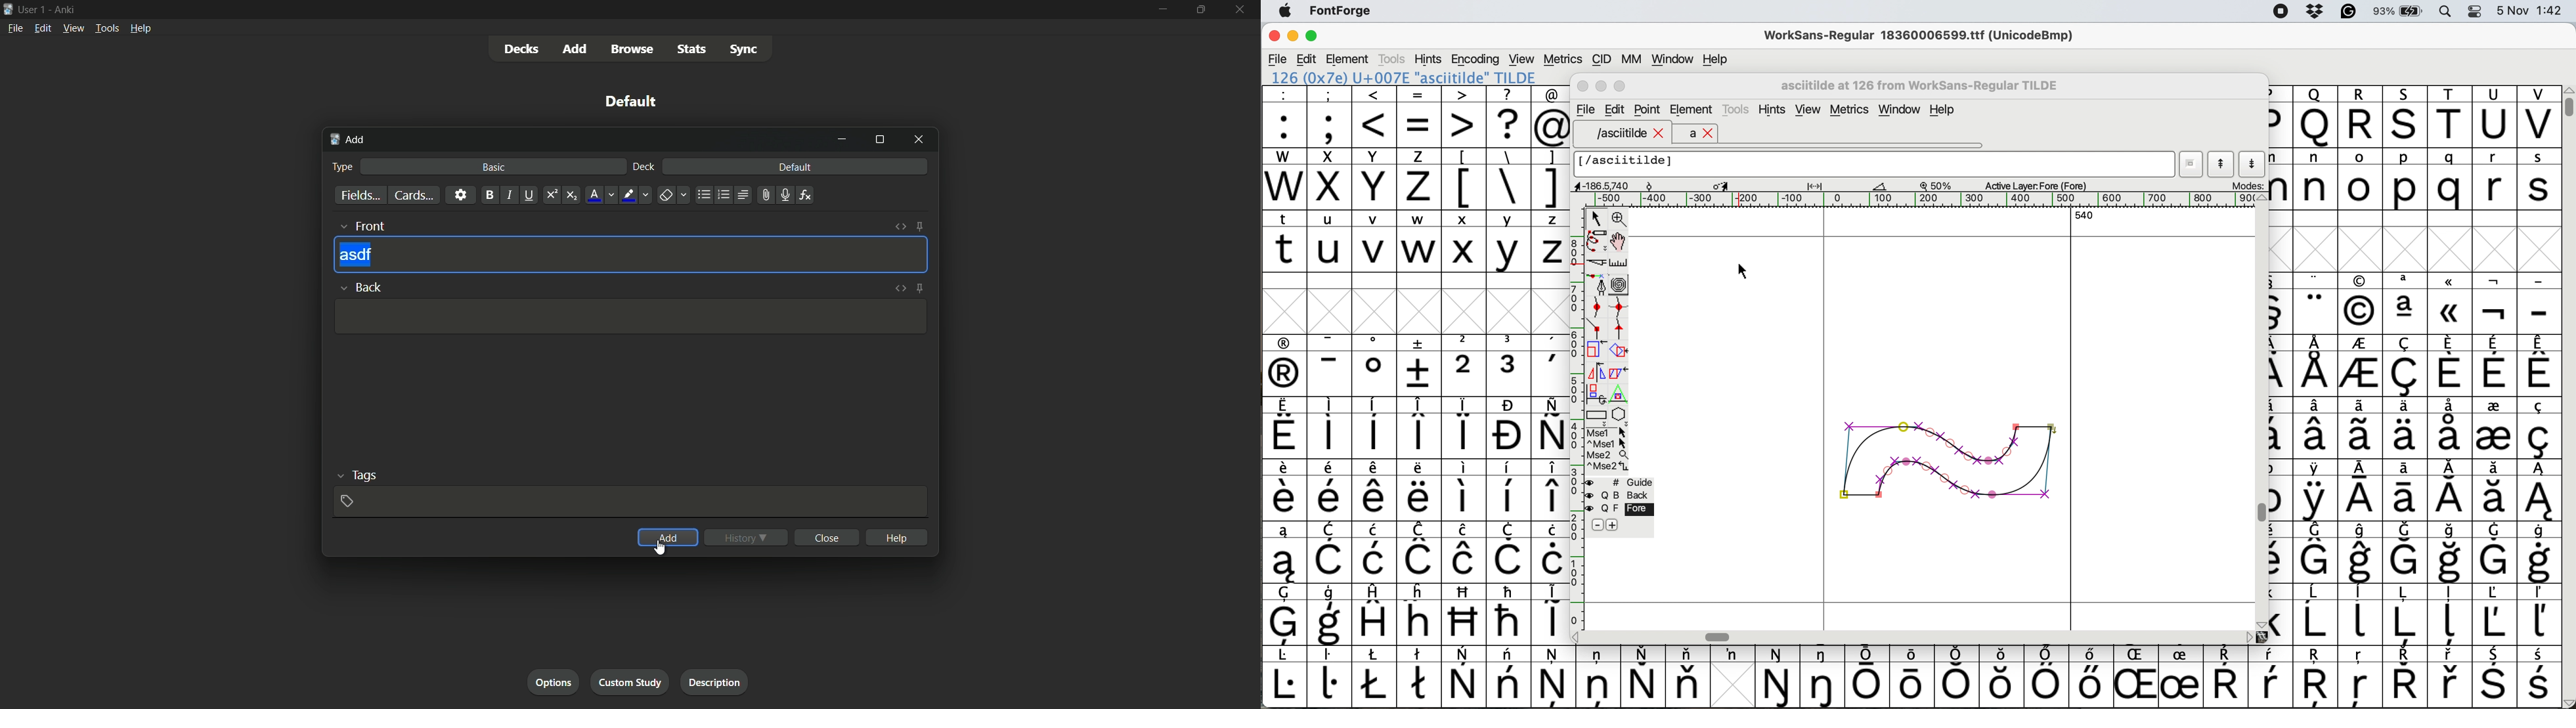 This screenshot has height=728, width=2576. What do you see at coordinates (1330, 365) in the screenshot?
I see `symbol` at bounding box center [1330, 365].